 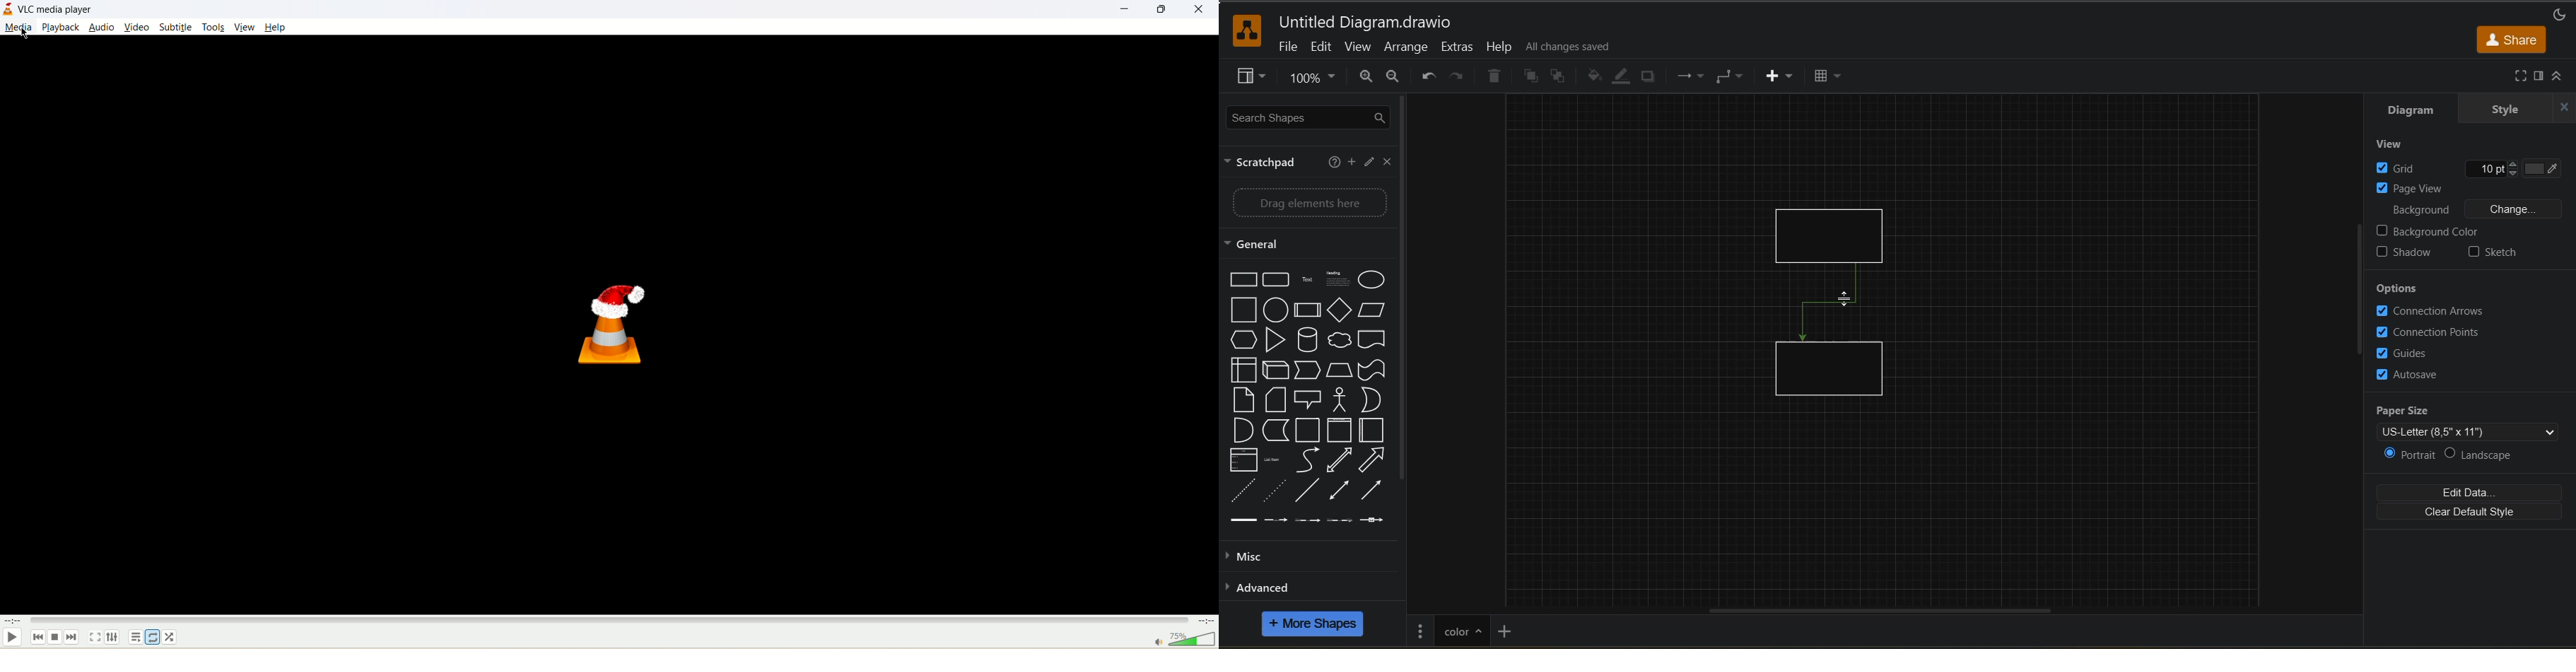 I want to click on play, so click(x=11, y=639).